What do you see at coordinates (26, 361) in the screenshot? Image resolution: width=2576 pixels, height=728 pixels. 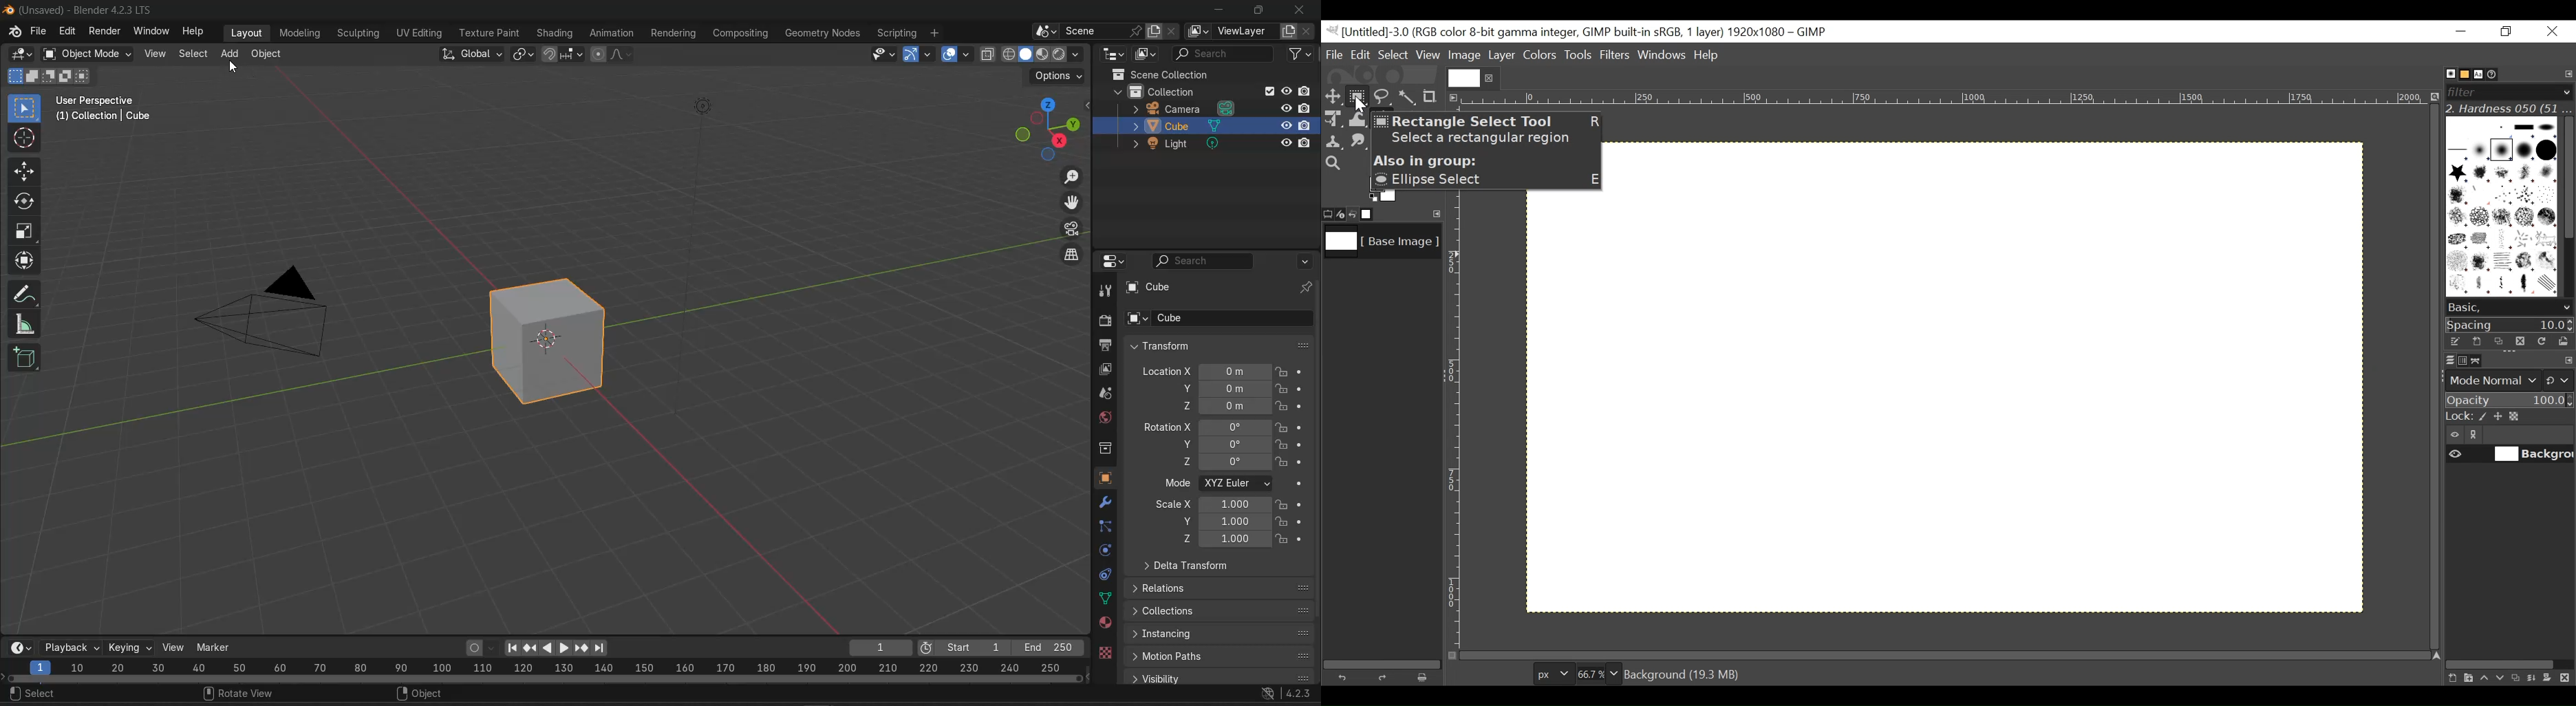 I see `add cube` at bounding box center [26, 361].